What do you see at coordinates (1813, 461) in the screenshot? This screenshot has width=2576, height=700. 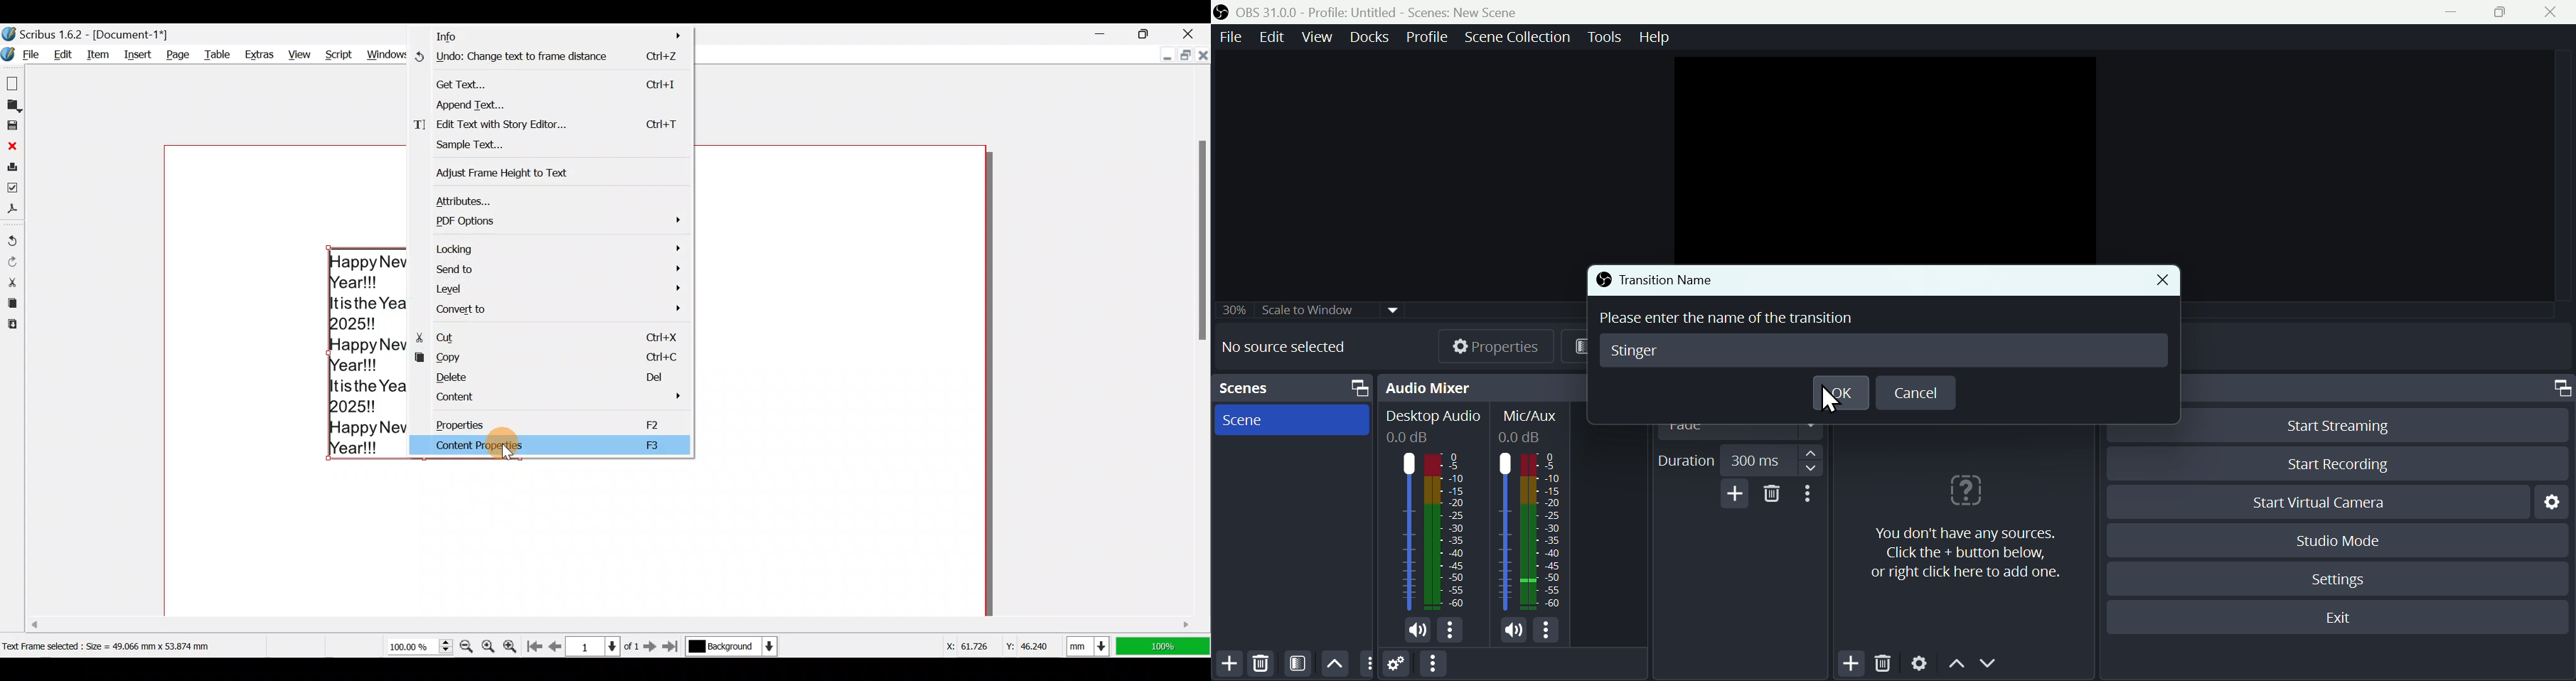 I see `` at bounding box center [1813, 461].